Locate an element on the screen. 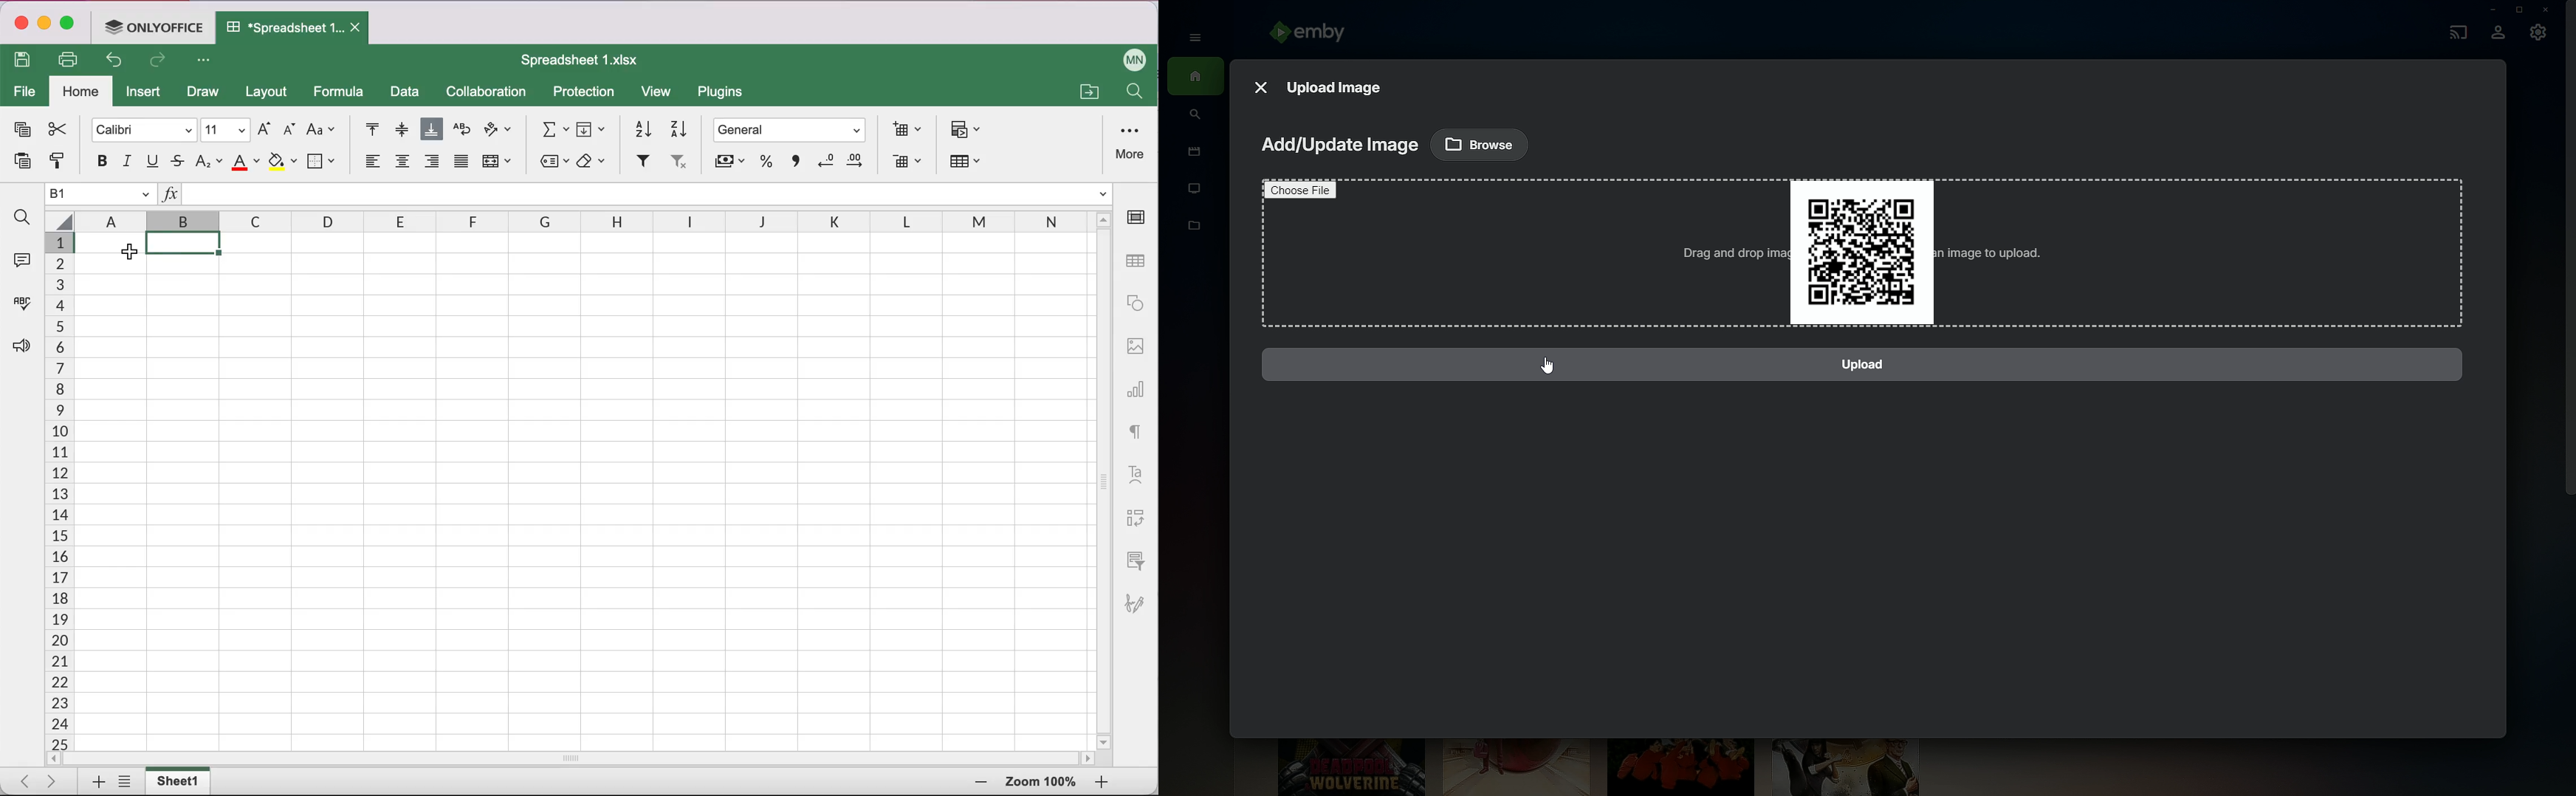 Image resolution: width=2576 pixels, height=812 pixels. feedback and support is located at coordinates (18, 347).